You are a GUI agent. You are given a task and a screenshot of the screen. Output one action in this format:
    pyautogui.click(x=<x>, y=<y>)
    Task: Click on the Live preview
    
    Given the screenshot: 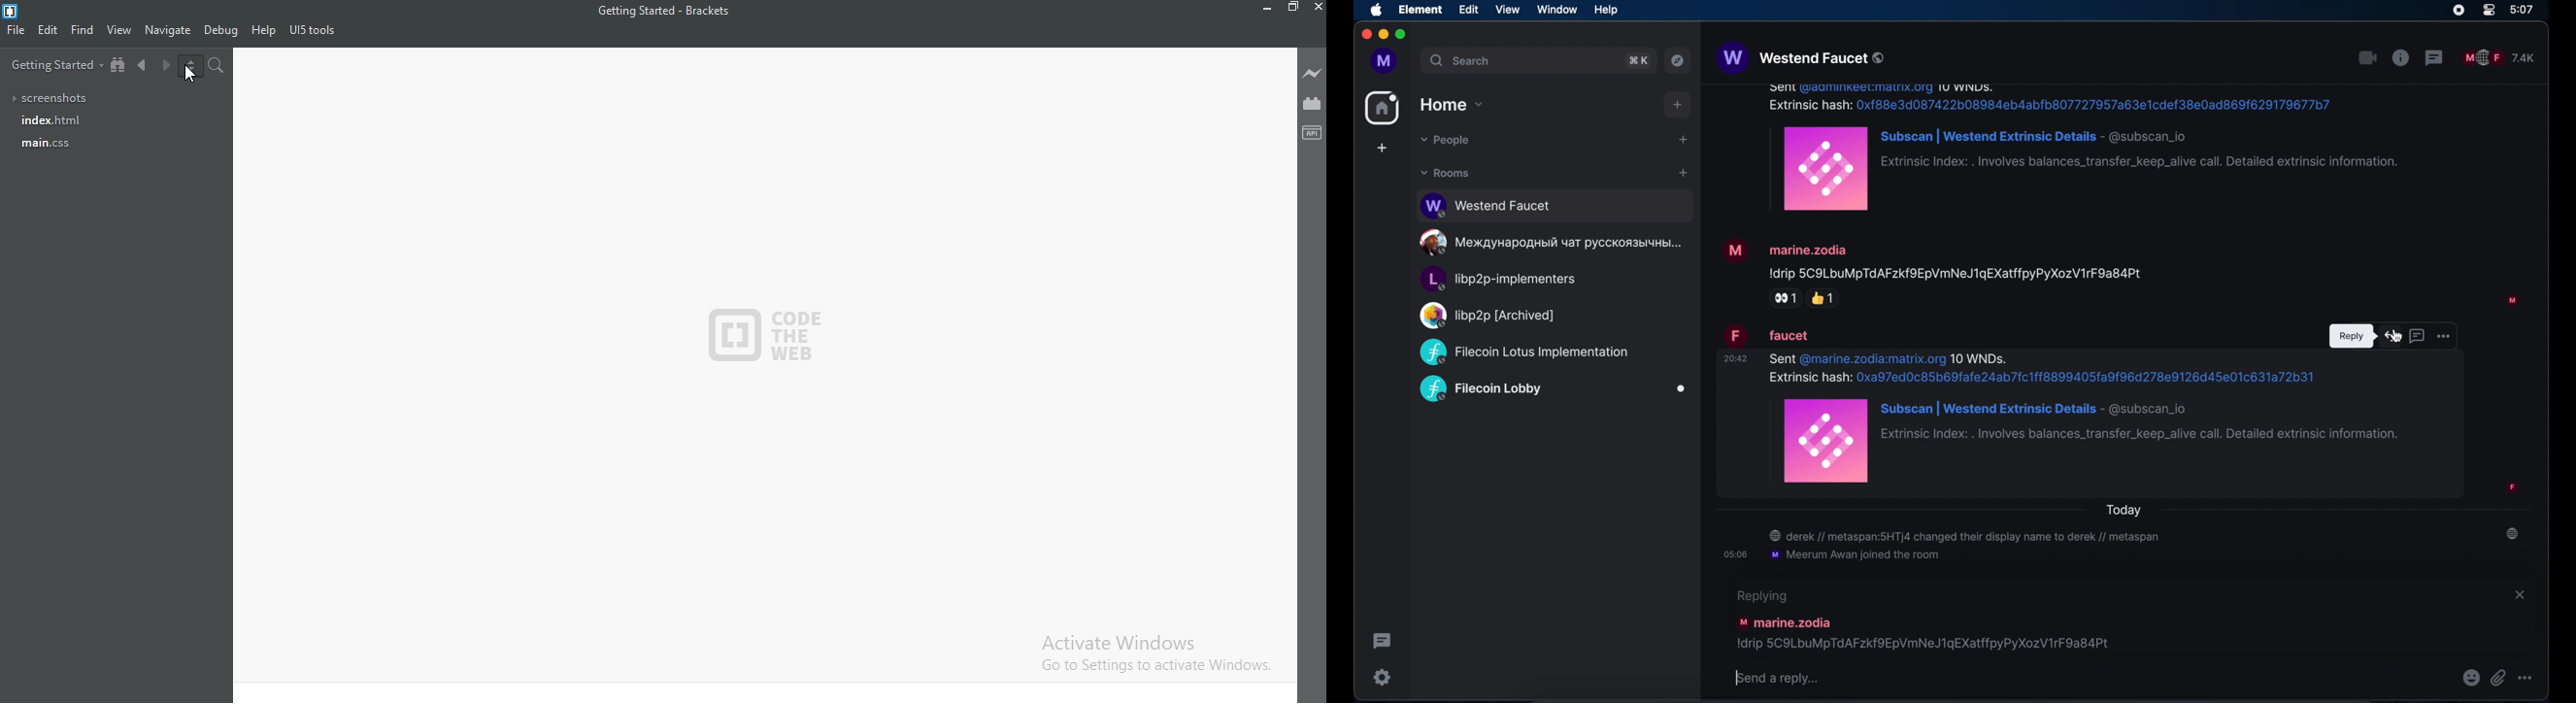 What is the action you would take?
    pyautogui.click(x=1313, y=74)
    